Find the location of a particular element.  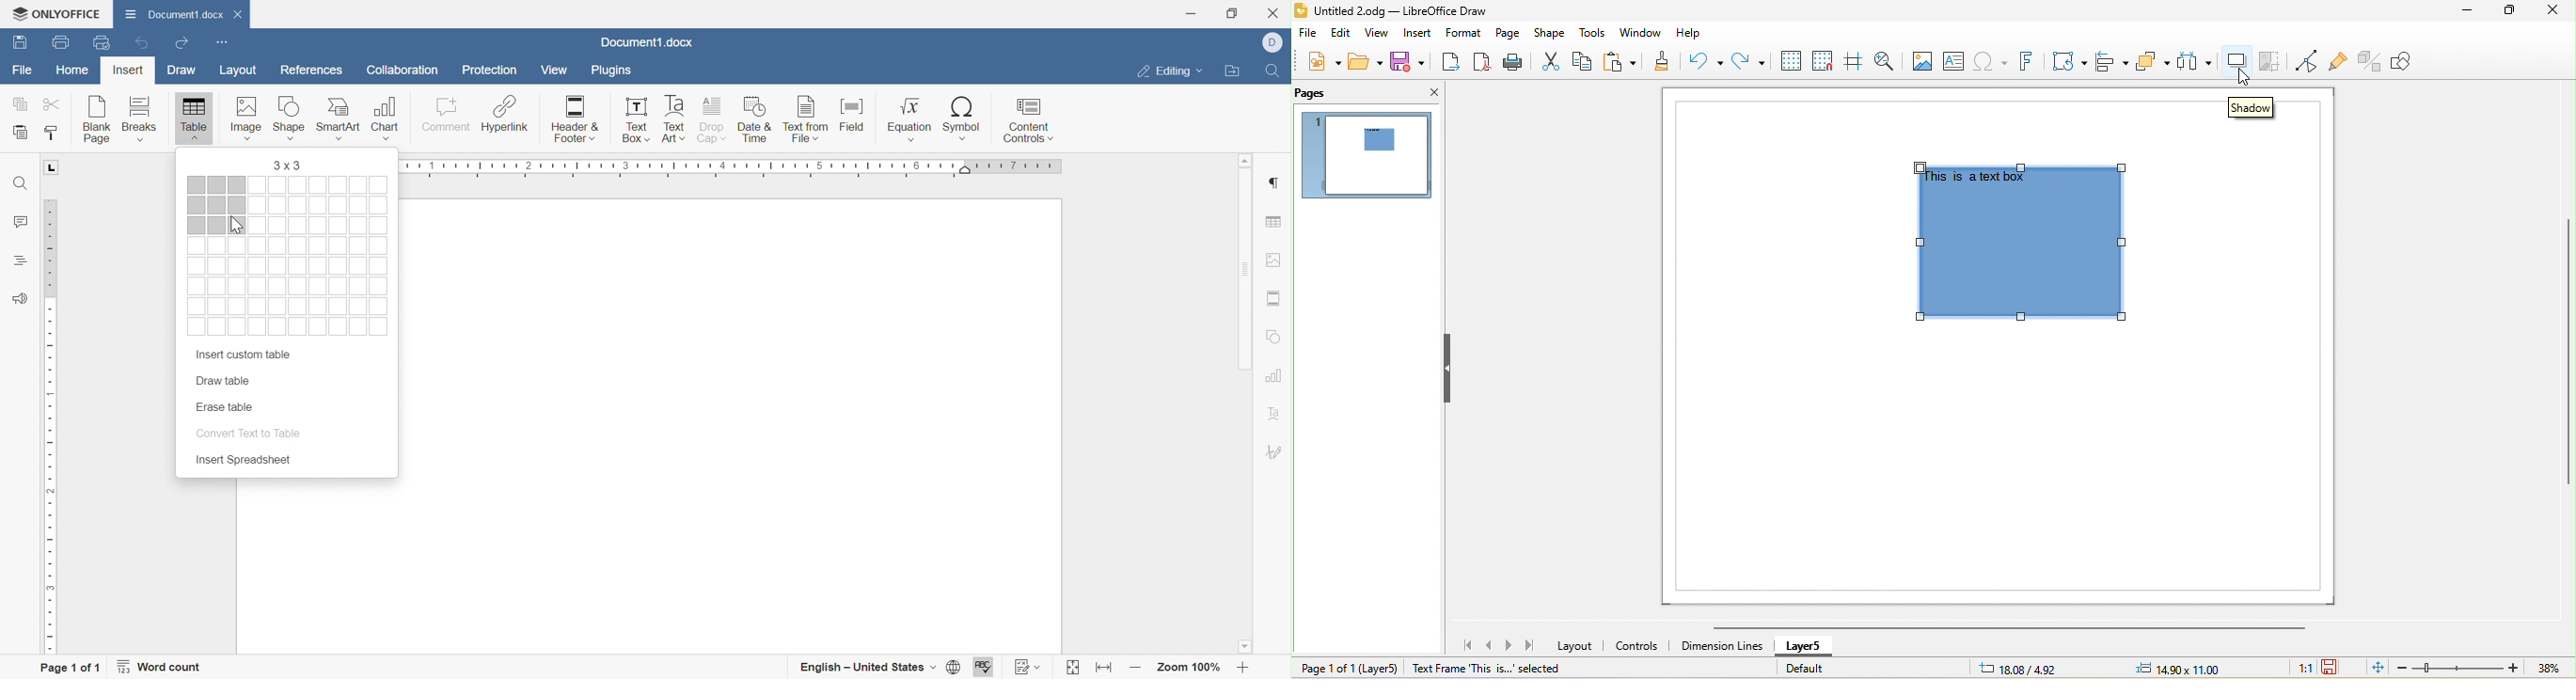

show draw function is located at coordinates (2411, 62).